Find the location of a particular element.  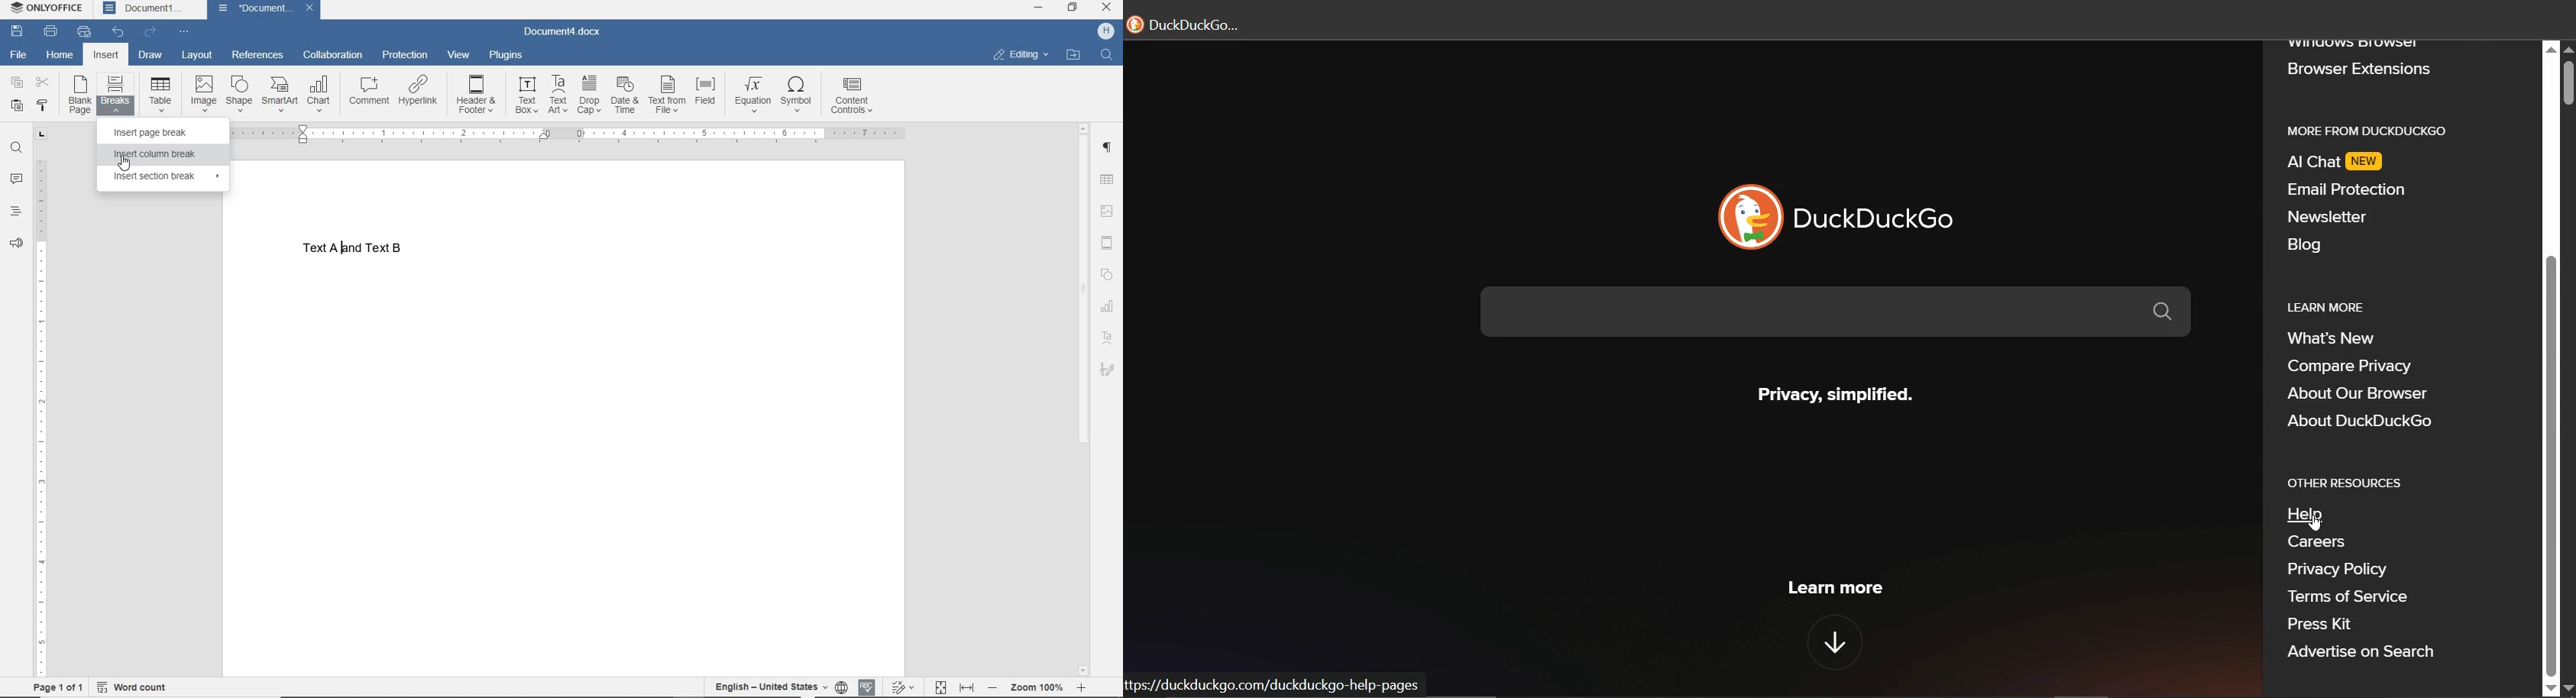

HYPERLINK is located at coordinates (419, 91).